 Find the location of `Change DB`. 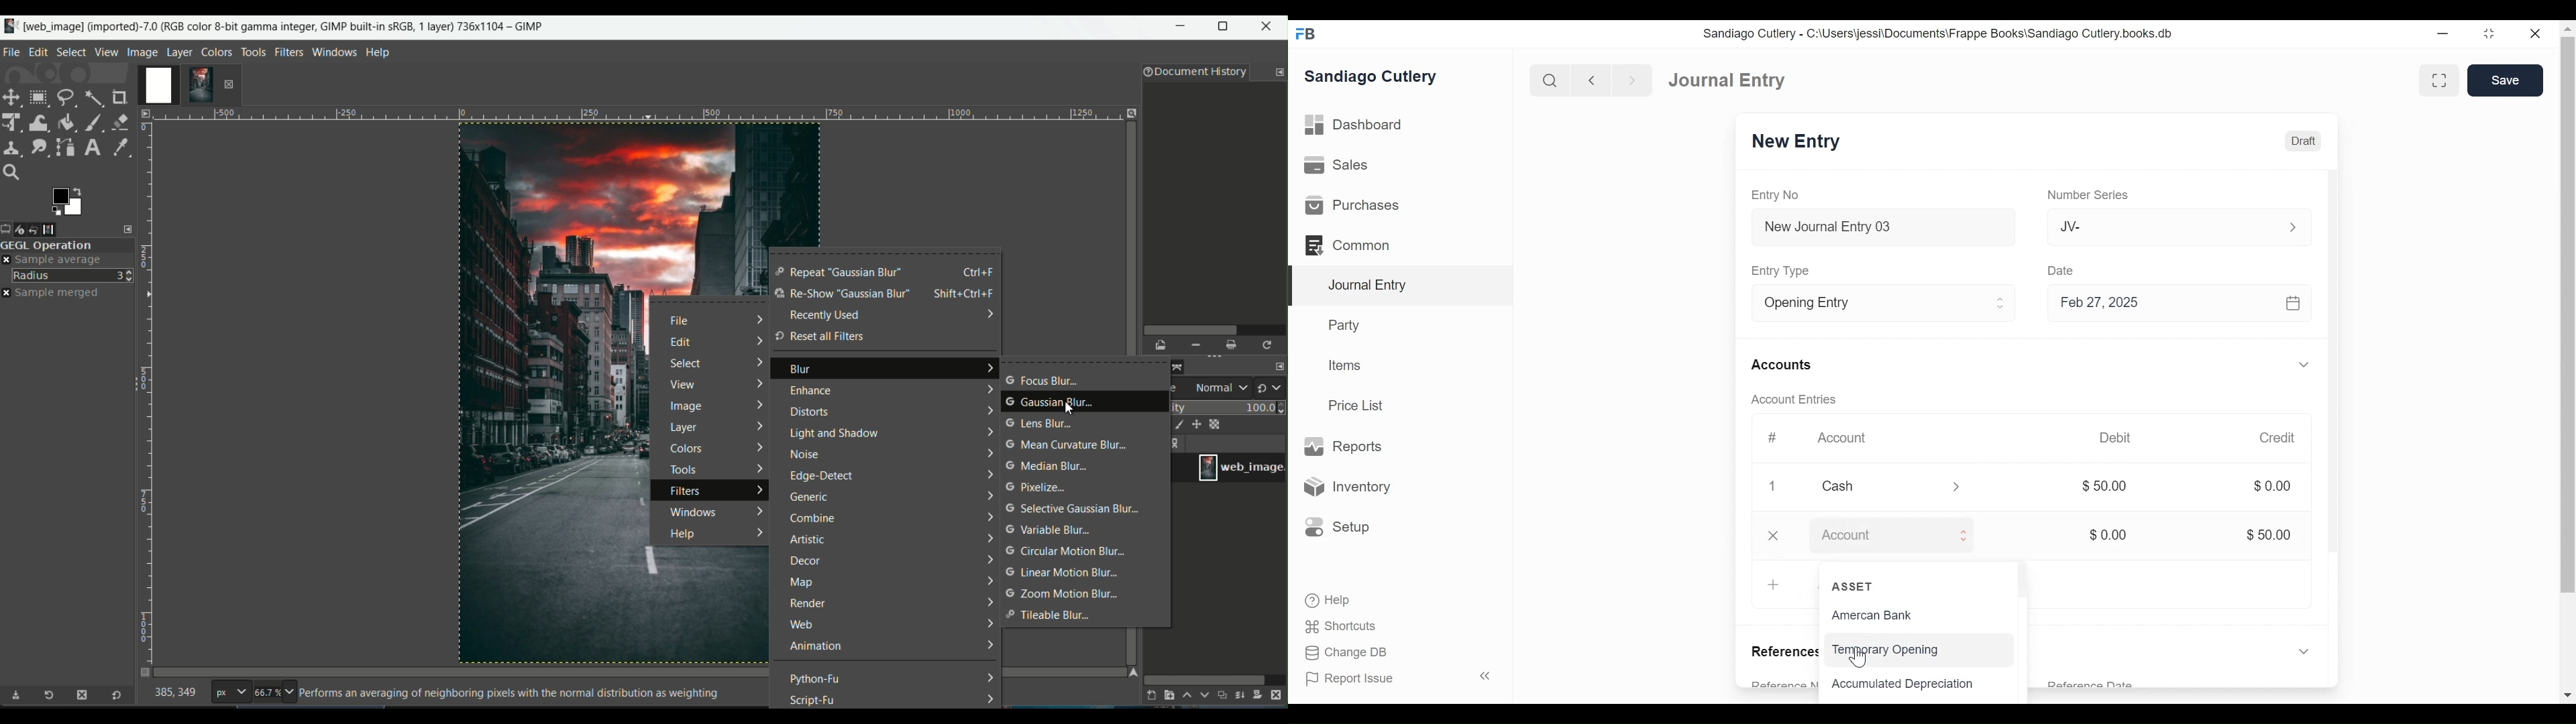

Change DB is located at coordinates (1345, 653).